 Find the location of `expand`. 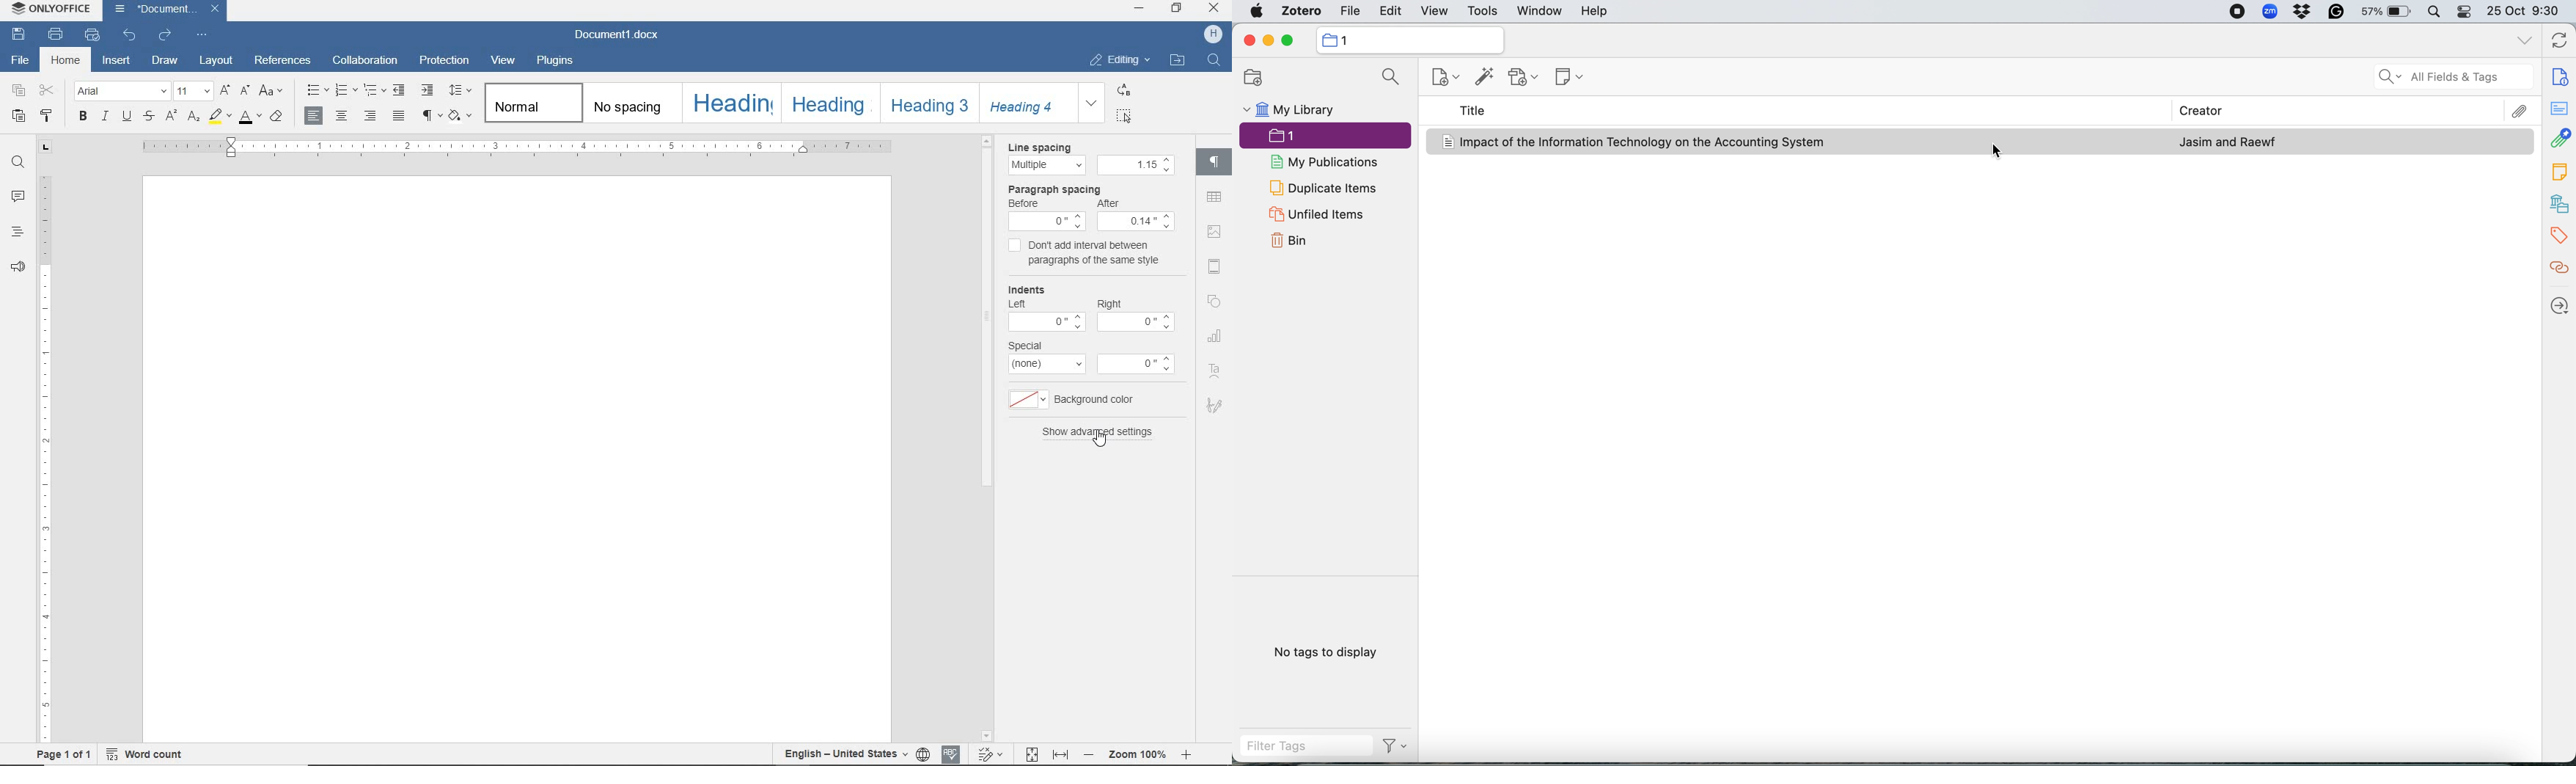

expand is located at coordinates (1091, 102).